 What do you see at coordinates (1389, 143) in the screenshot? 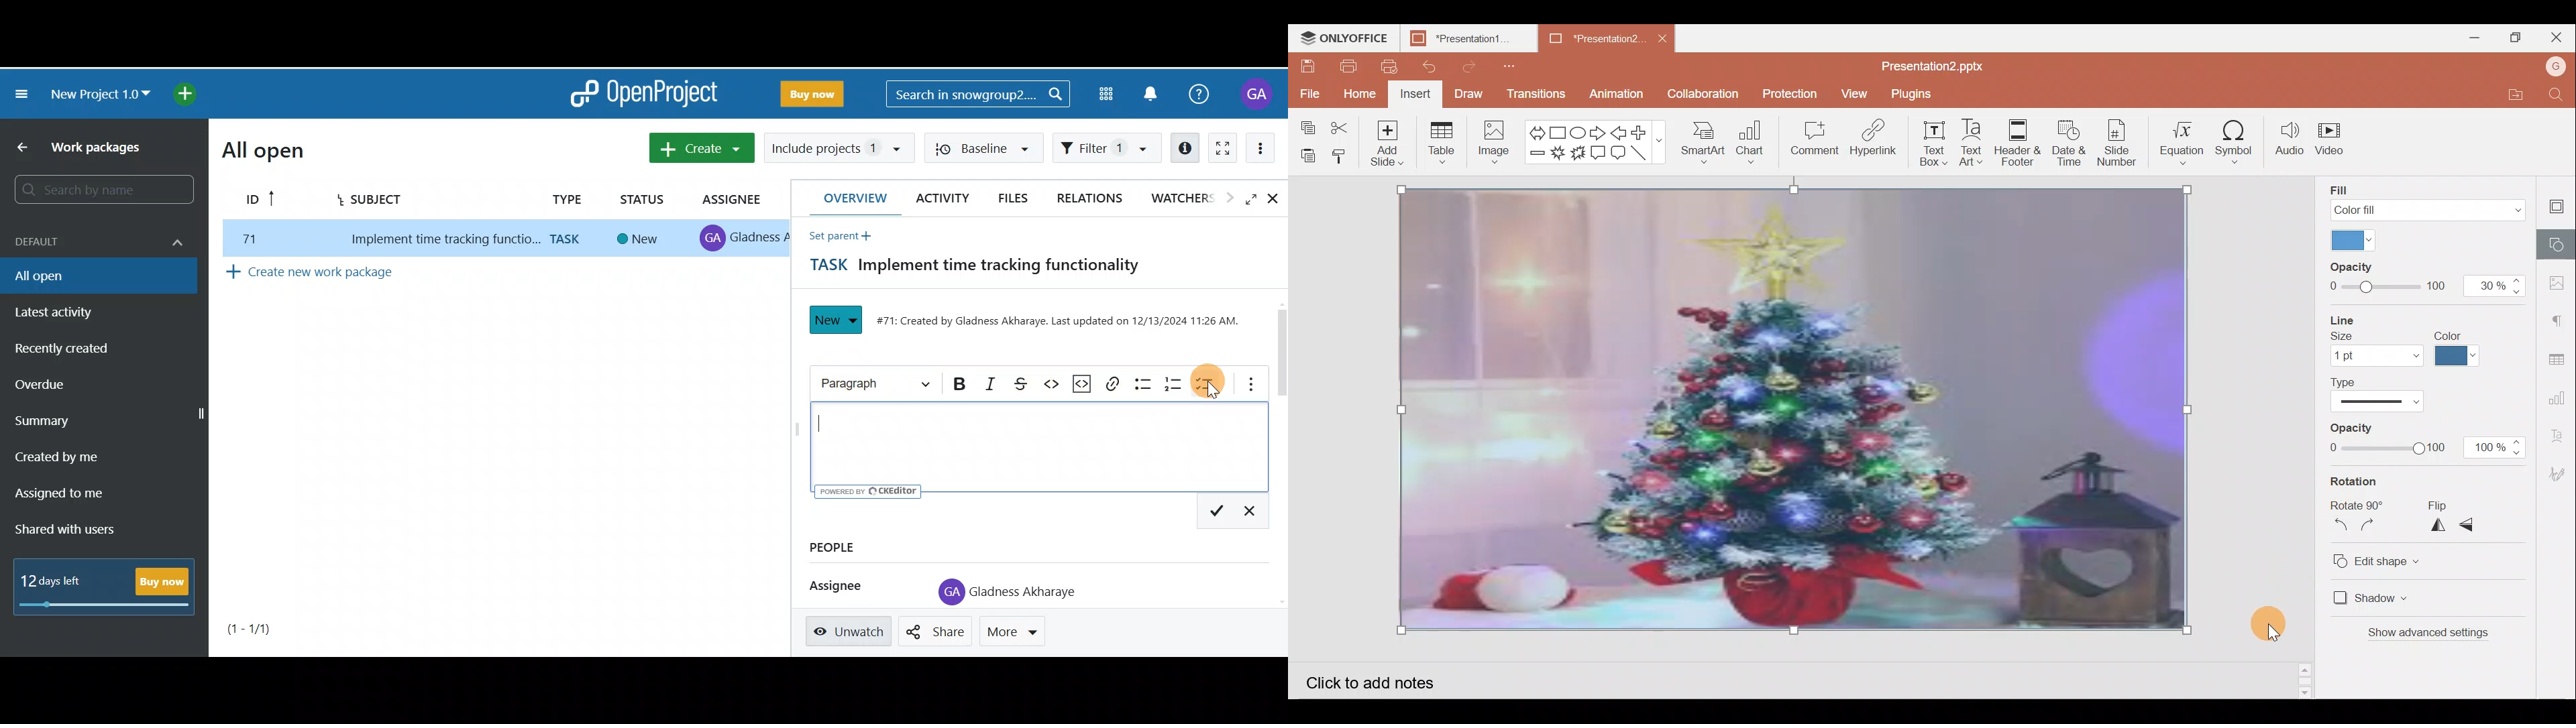
I see `Add slide` at bounding box center [1389, 143].